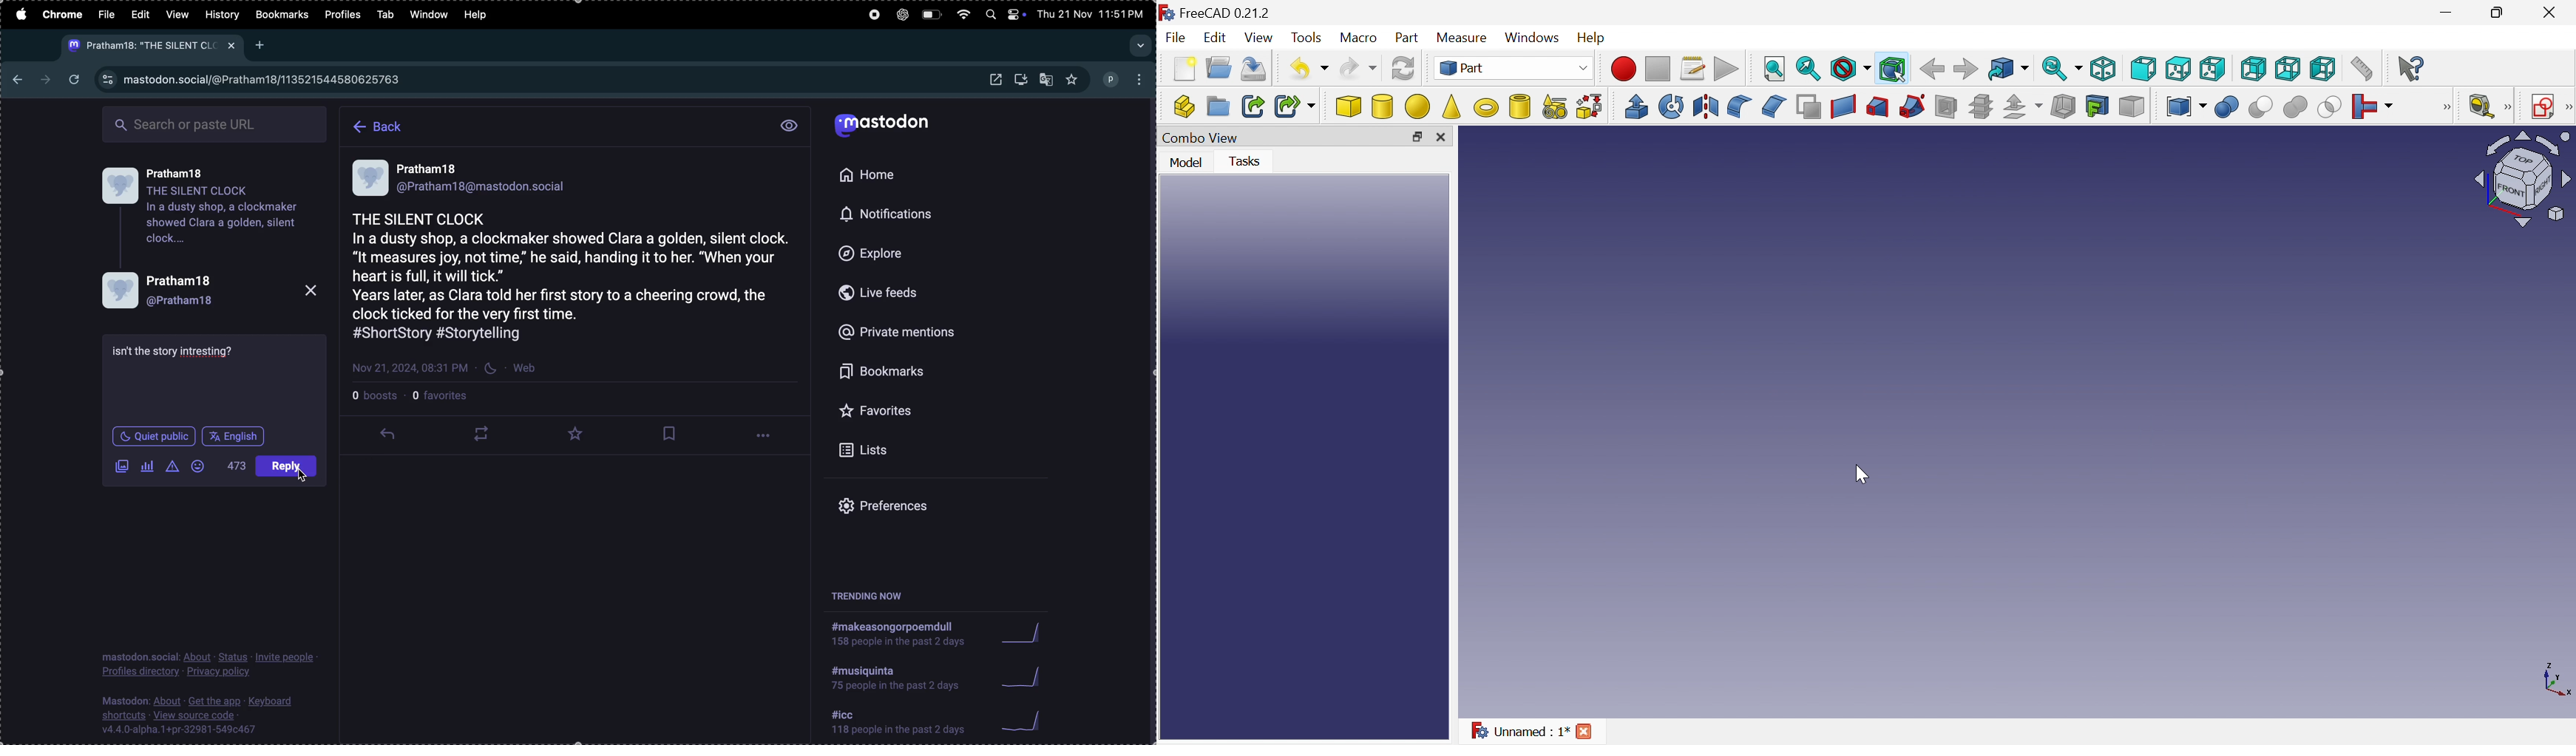 This screenshot has width=2576, height=756. Describe the element at coordinates (1250, 160) in the screenshot. I see `Tasks` at that location.